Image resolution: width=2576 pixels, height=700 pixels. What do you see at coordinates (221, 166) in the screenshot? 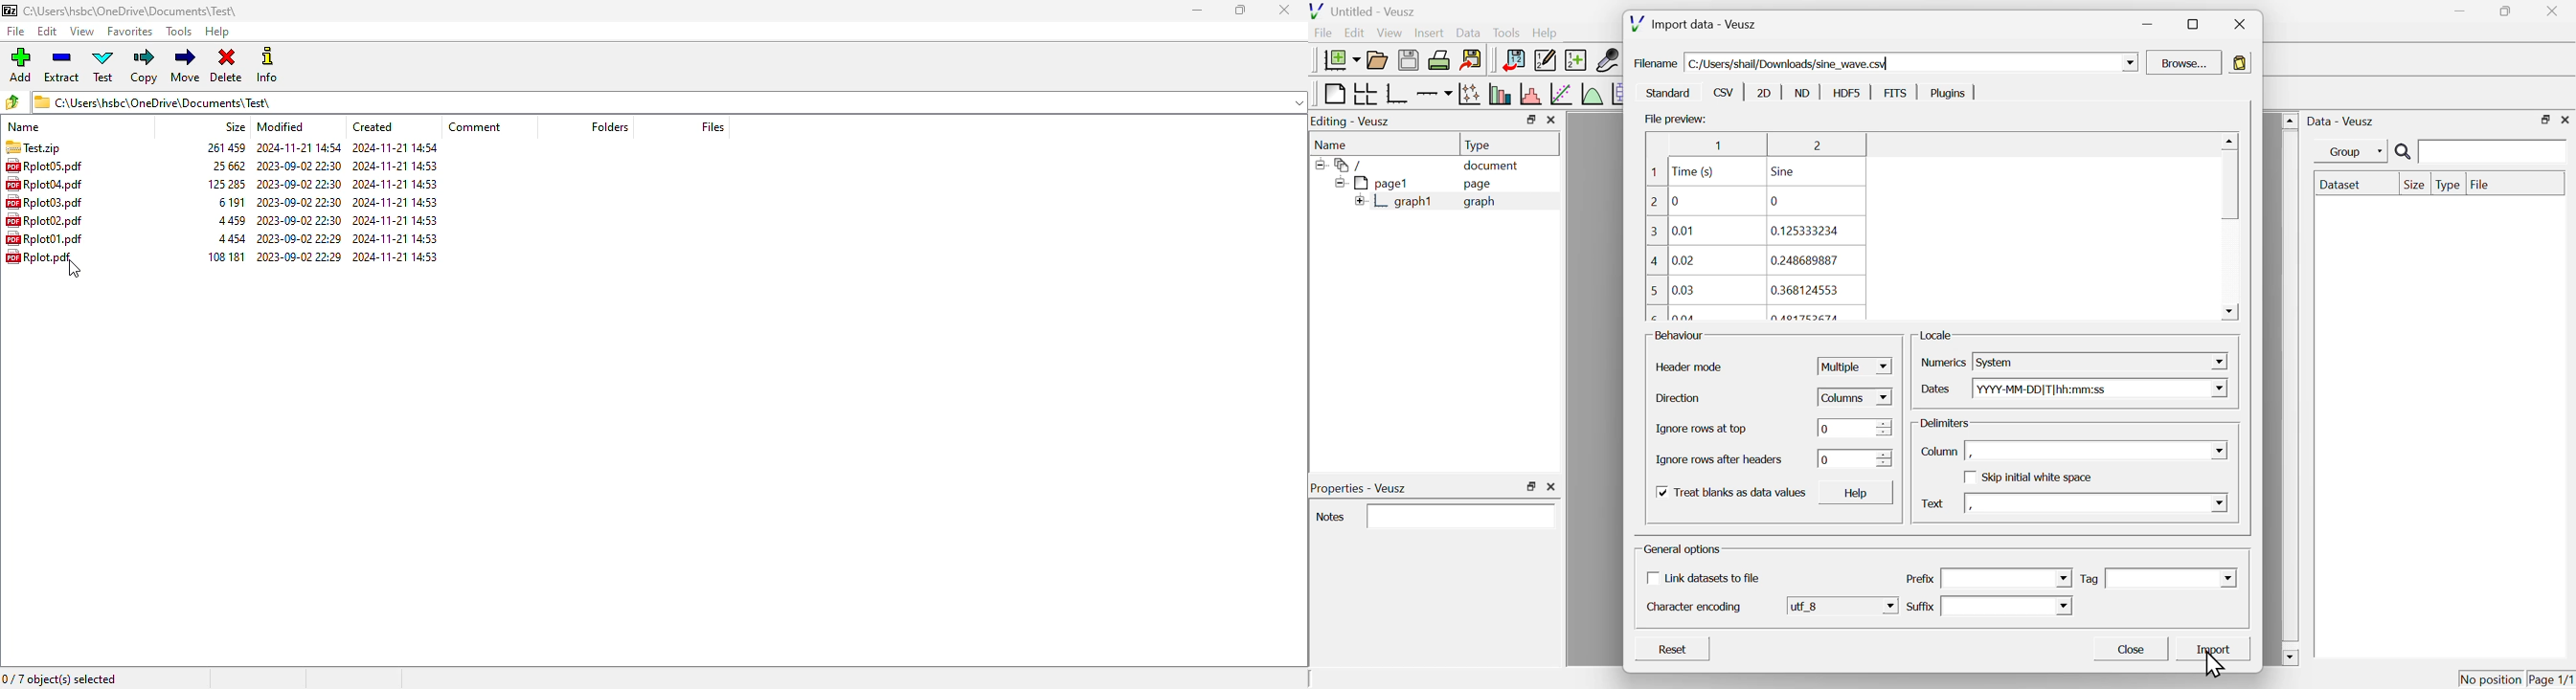
I see `25662` at bounding box center [221, 166].